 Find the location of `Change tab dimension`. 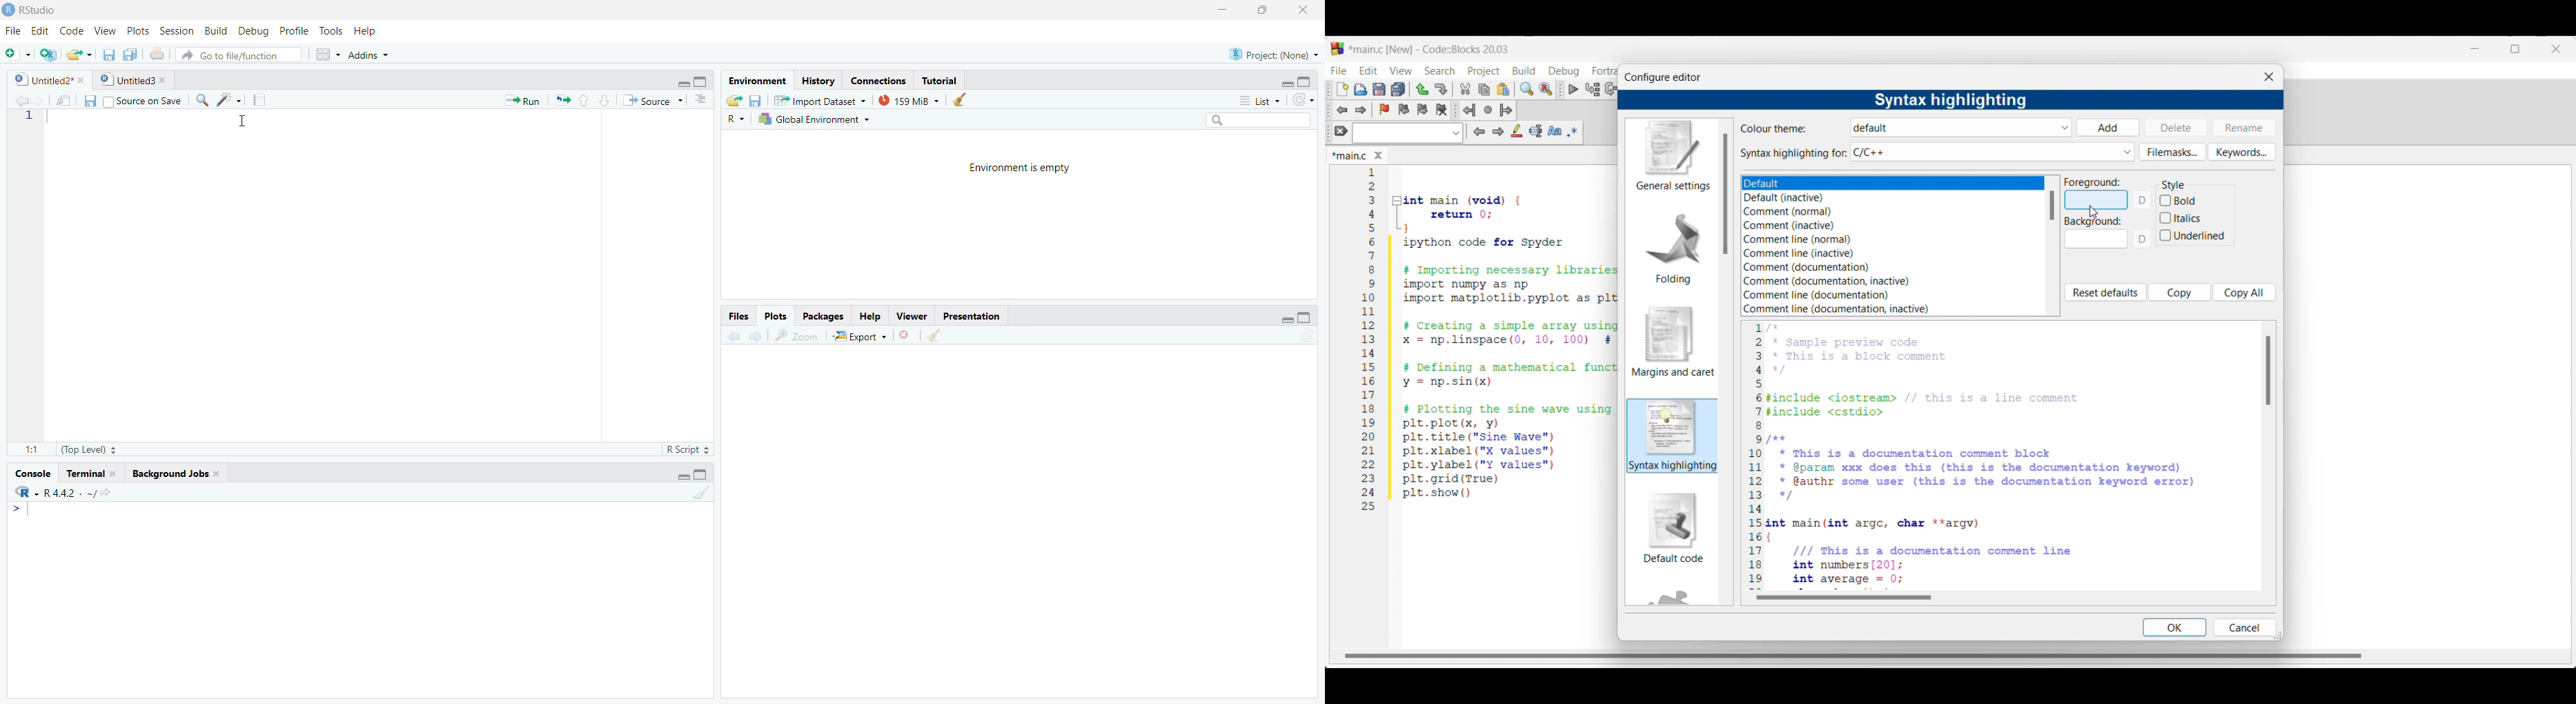

Change tab dimension is located at coordinates (2516, 49).